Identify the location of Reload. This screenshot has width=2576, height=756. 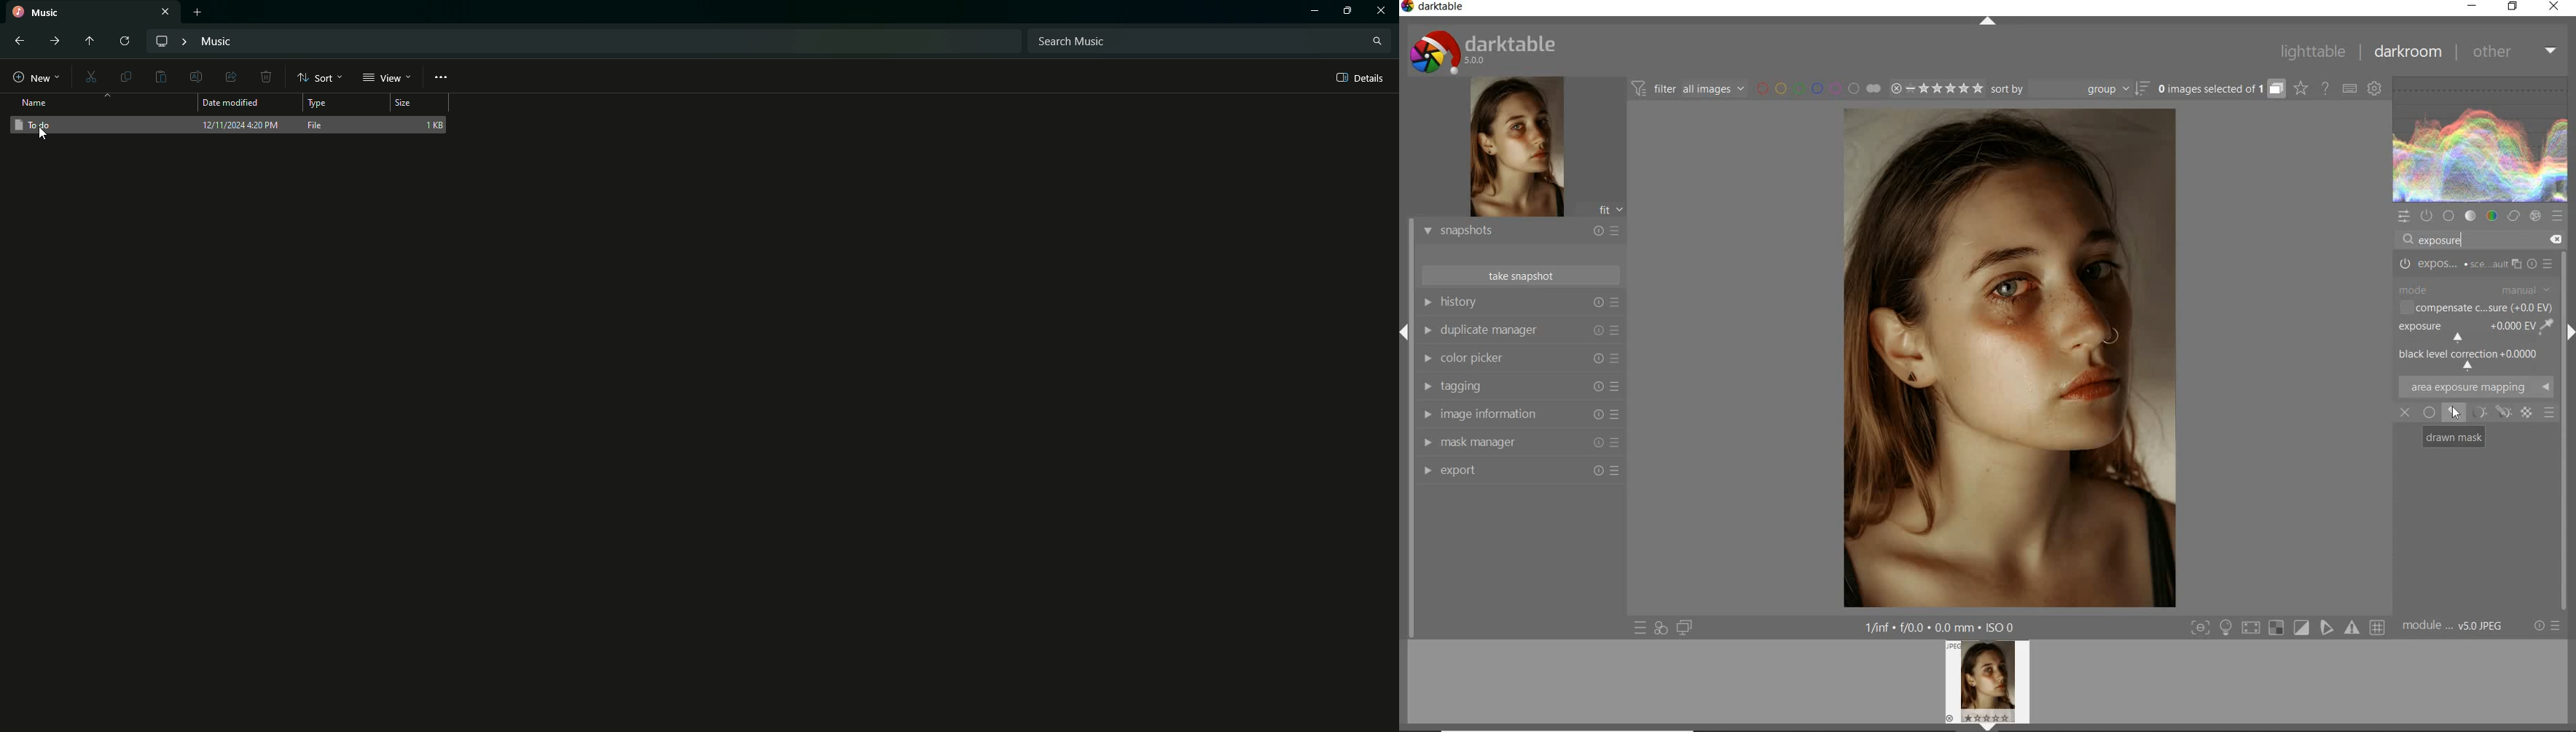
(126, 41).